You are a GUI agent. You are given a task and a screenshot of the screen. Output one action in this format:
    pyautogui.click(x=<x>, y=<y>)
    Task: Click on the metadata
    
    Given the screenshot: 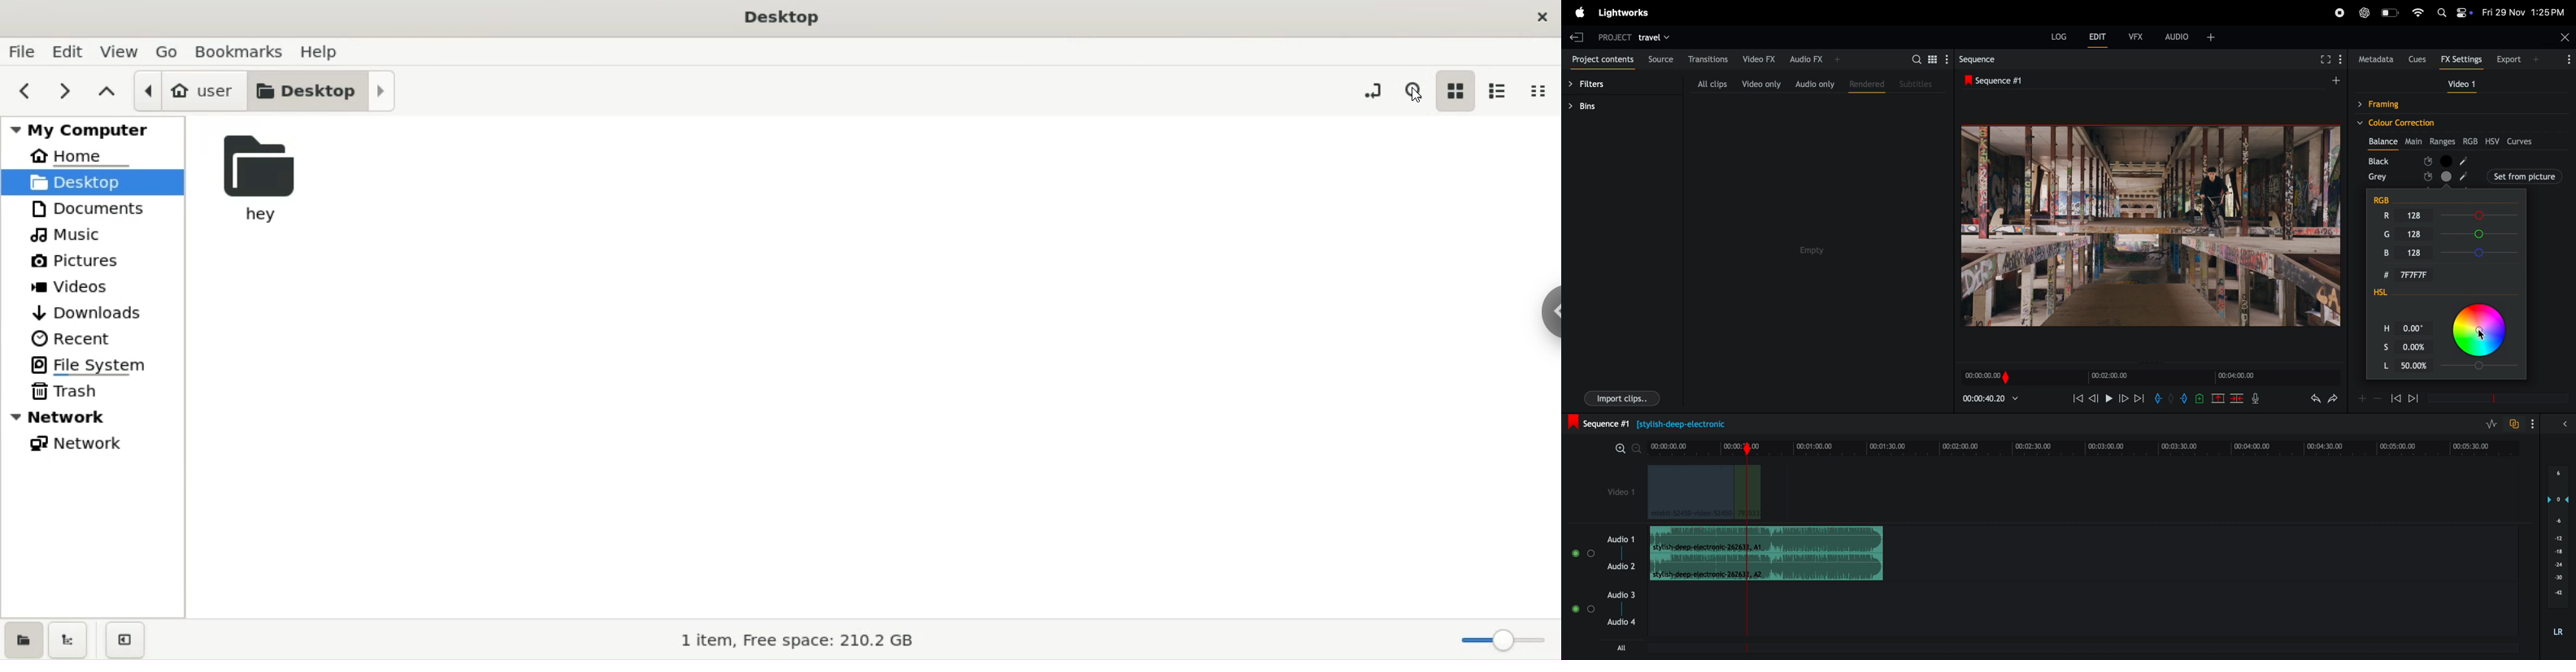 What is the action you would take?
    pyautogui.click(x=2374, y=59)
    